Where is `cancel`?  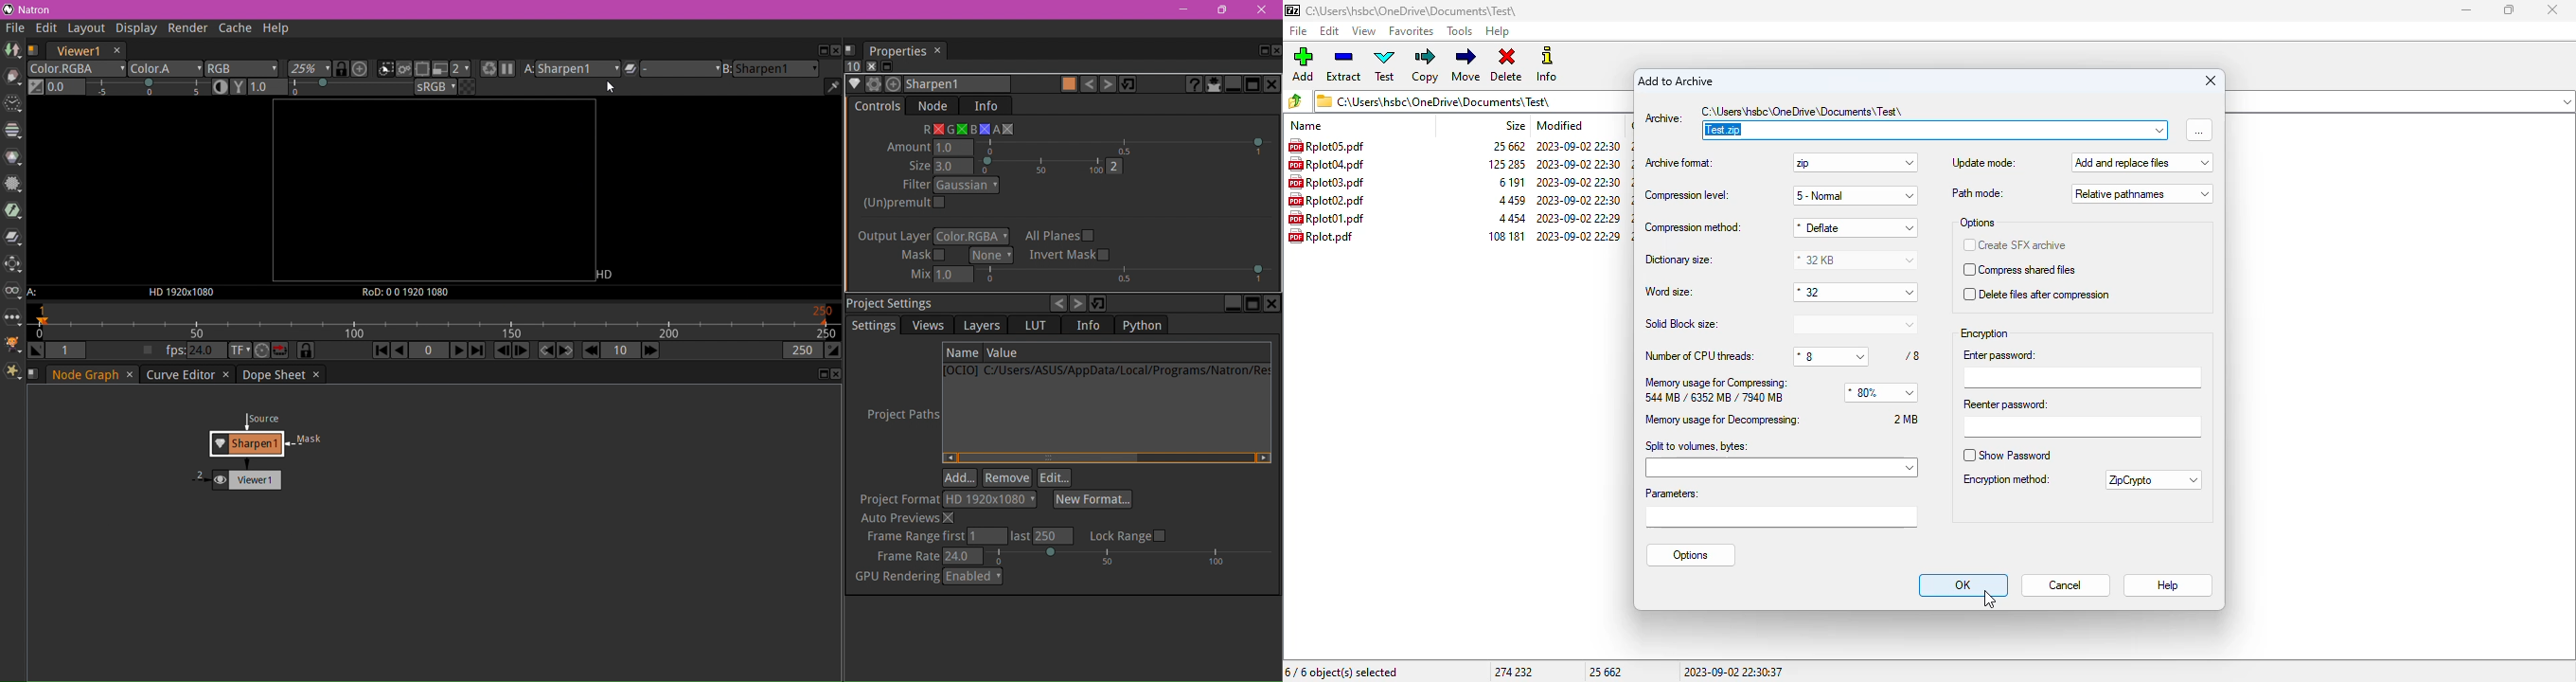
cancel is located at coordinates (2065, 586).